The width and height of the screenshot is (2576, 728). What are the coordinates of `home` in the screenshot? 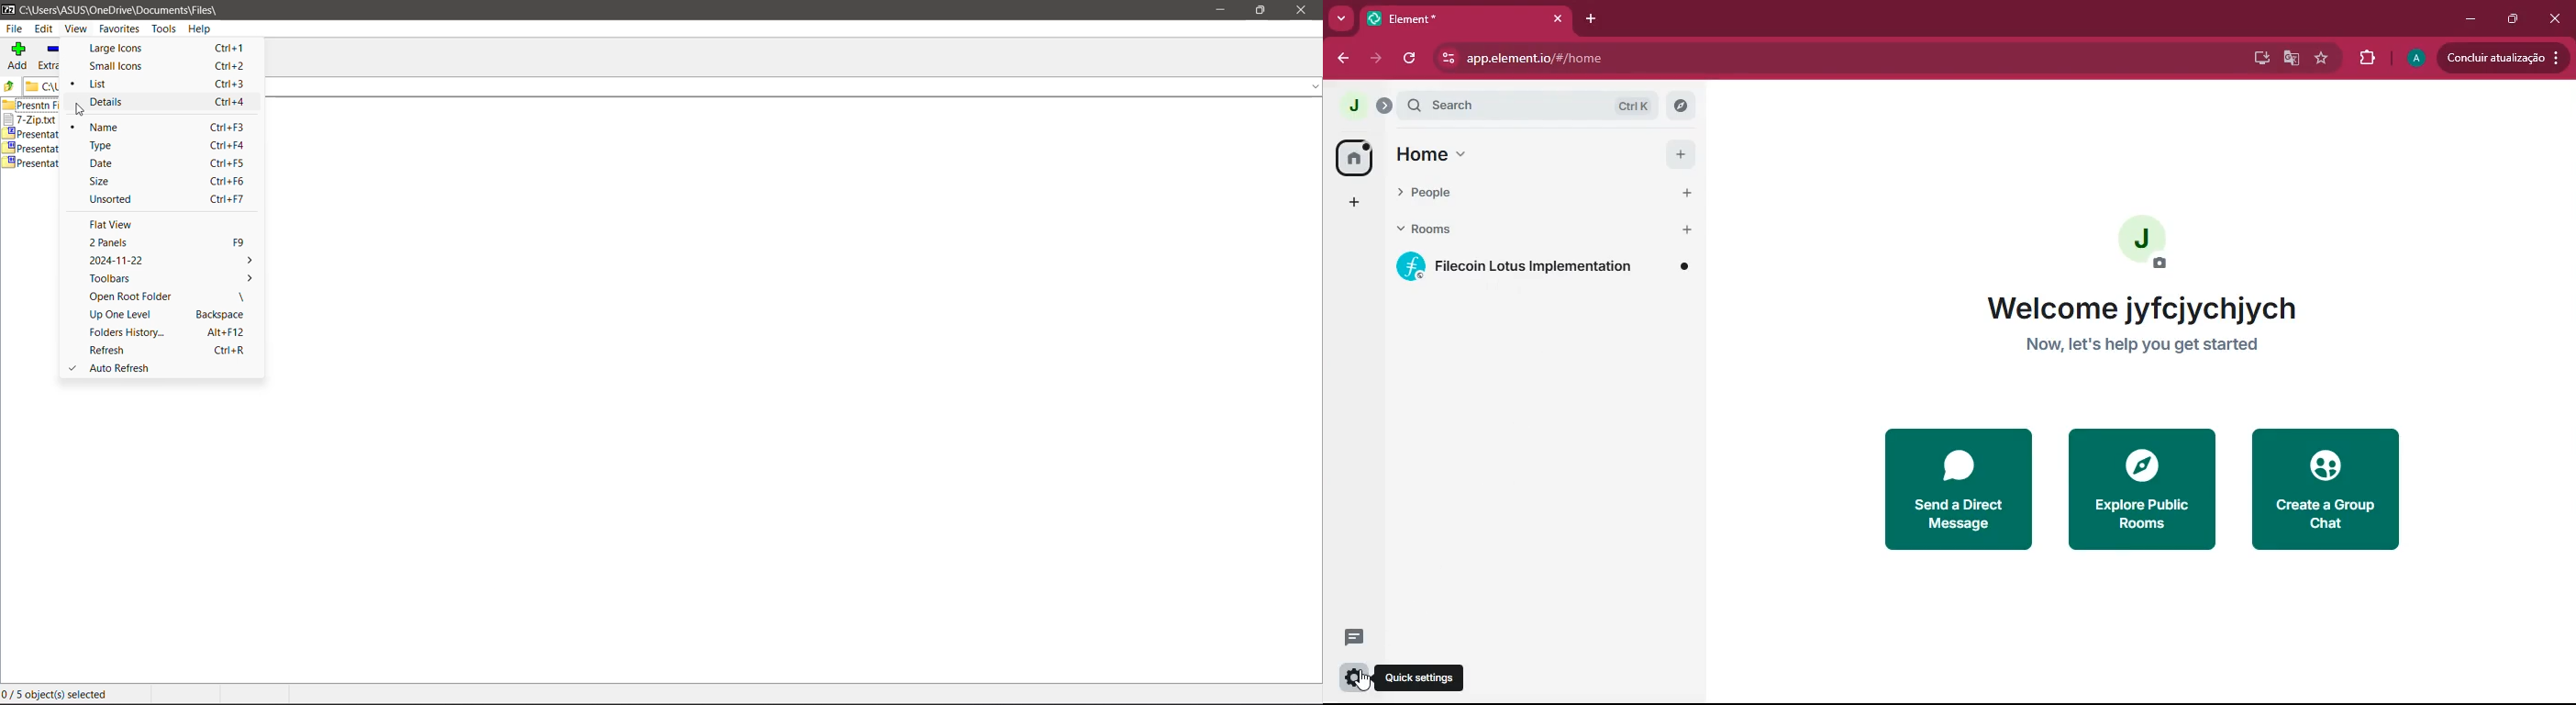 It's located at (1348, 156).